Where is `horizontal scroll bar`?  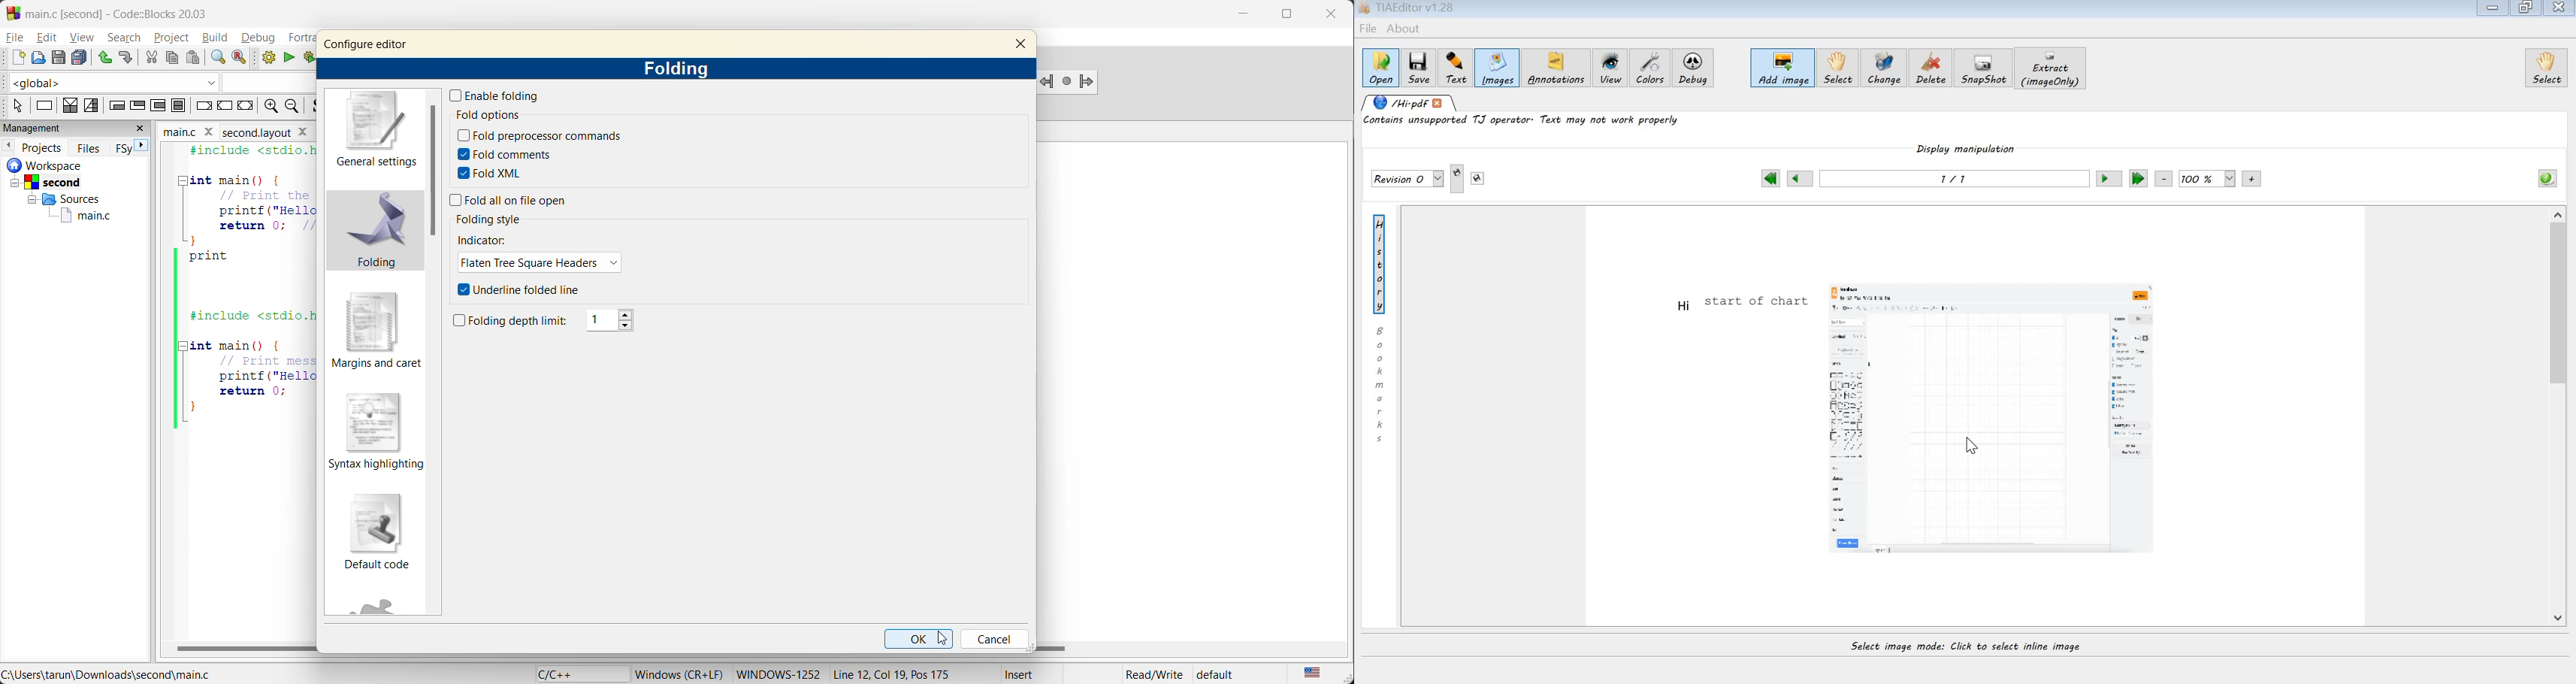
horizontal scroll bar is located at coordinates (246, 649).